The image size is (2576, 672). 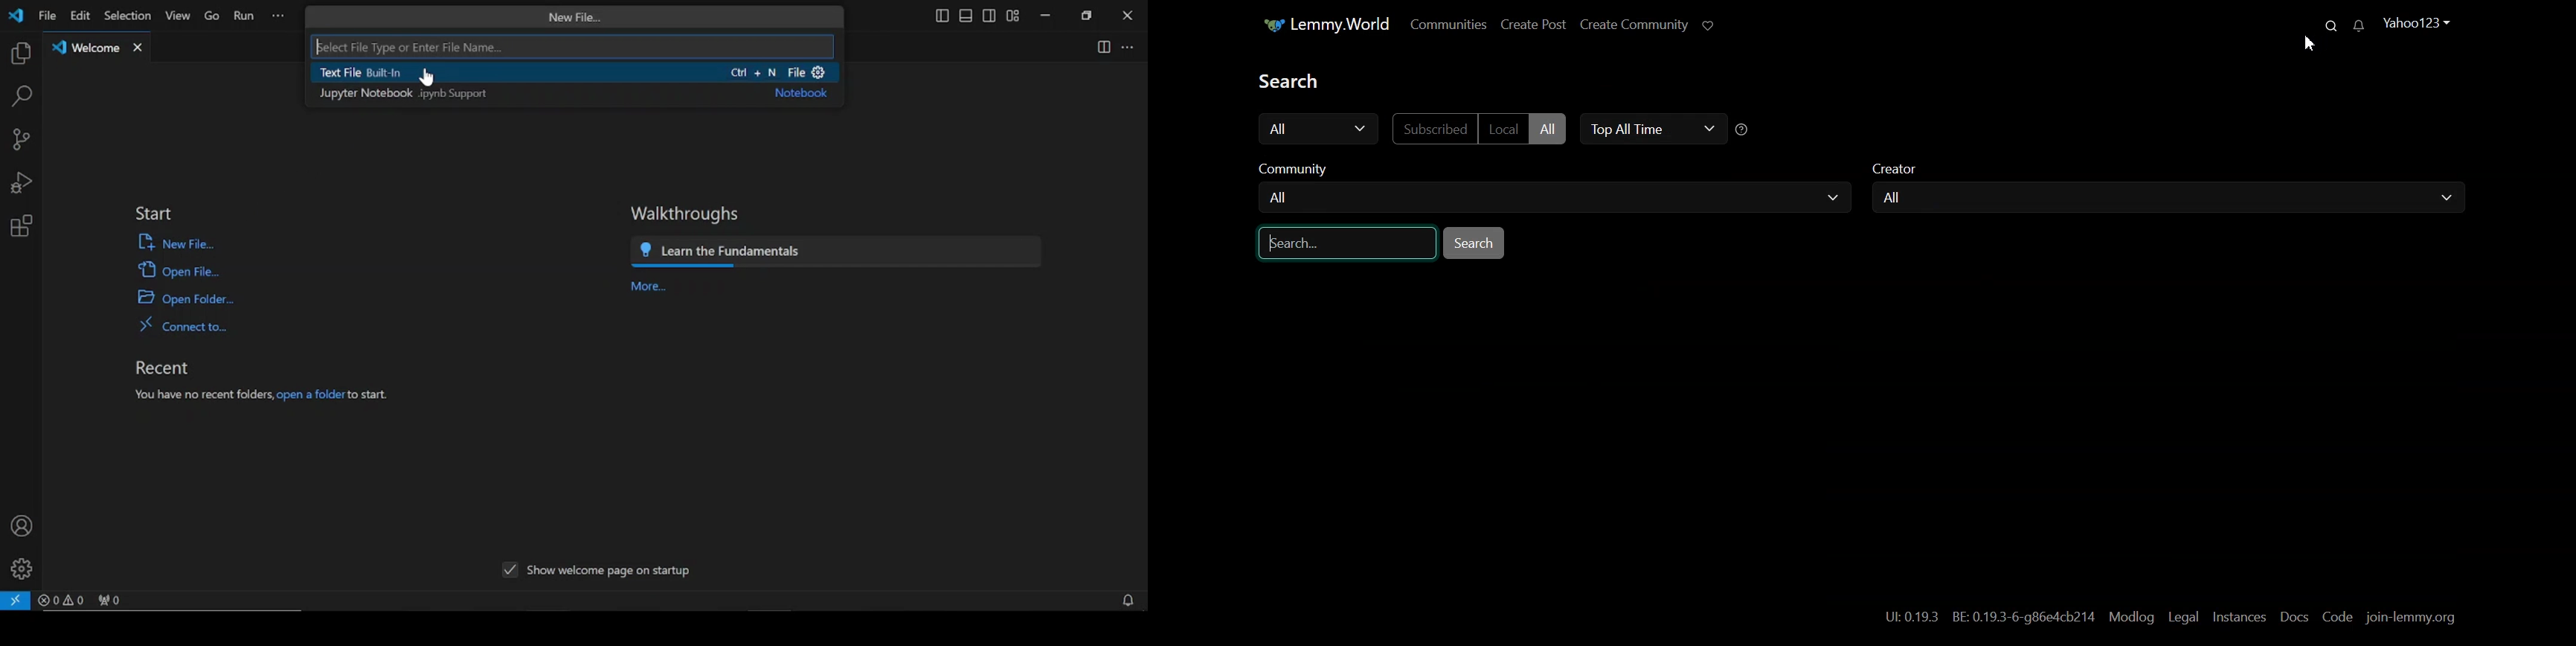 What do you see at coordinates (796, 72) in the screenshot?
I see `+ N File &` at bounding box center [796, 72].